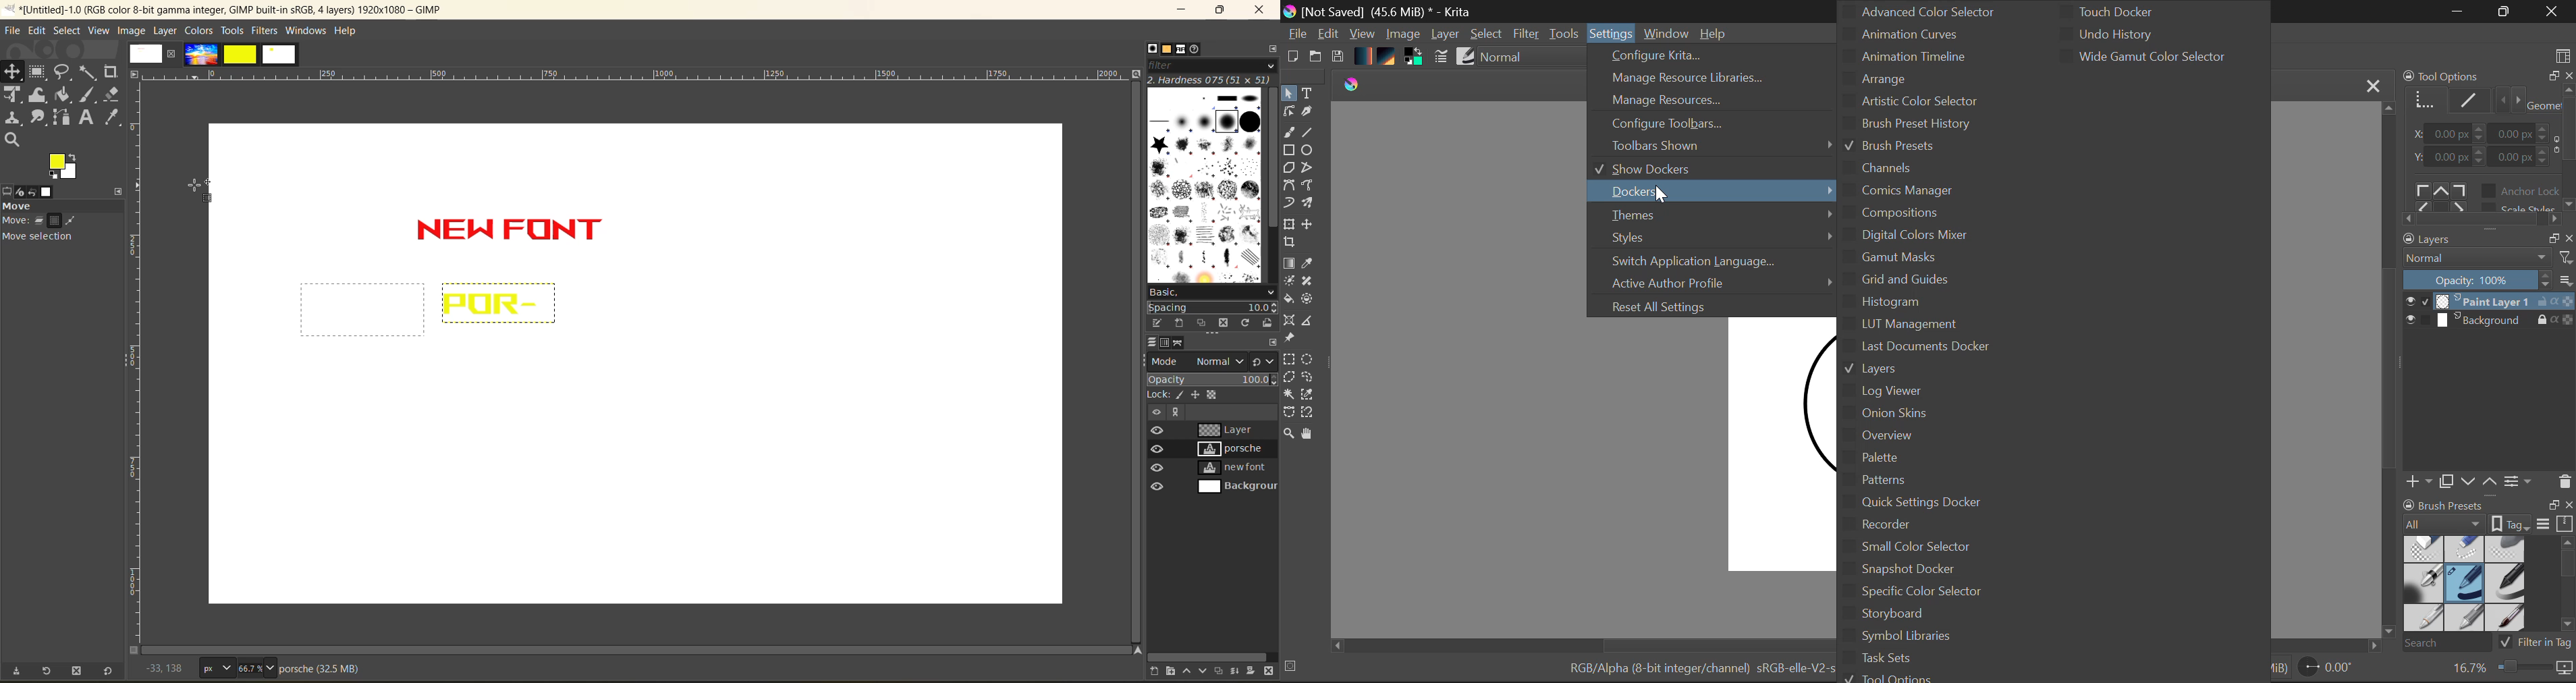 Image resolution: width=2576 pixels, height=700 pixels. Describe the element at coordinates (1273, 342) in the screenshot. I see `configure` at that location.